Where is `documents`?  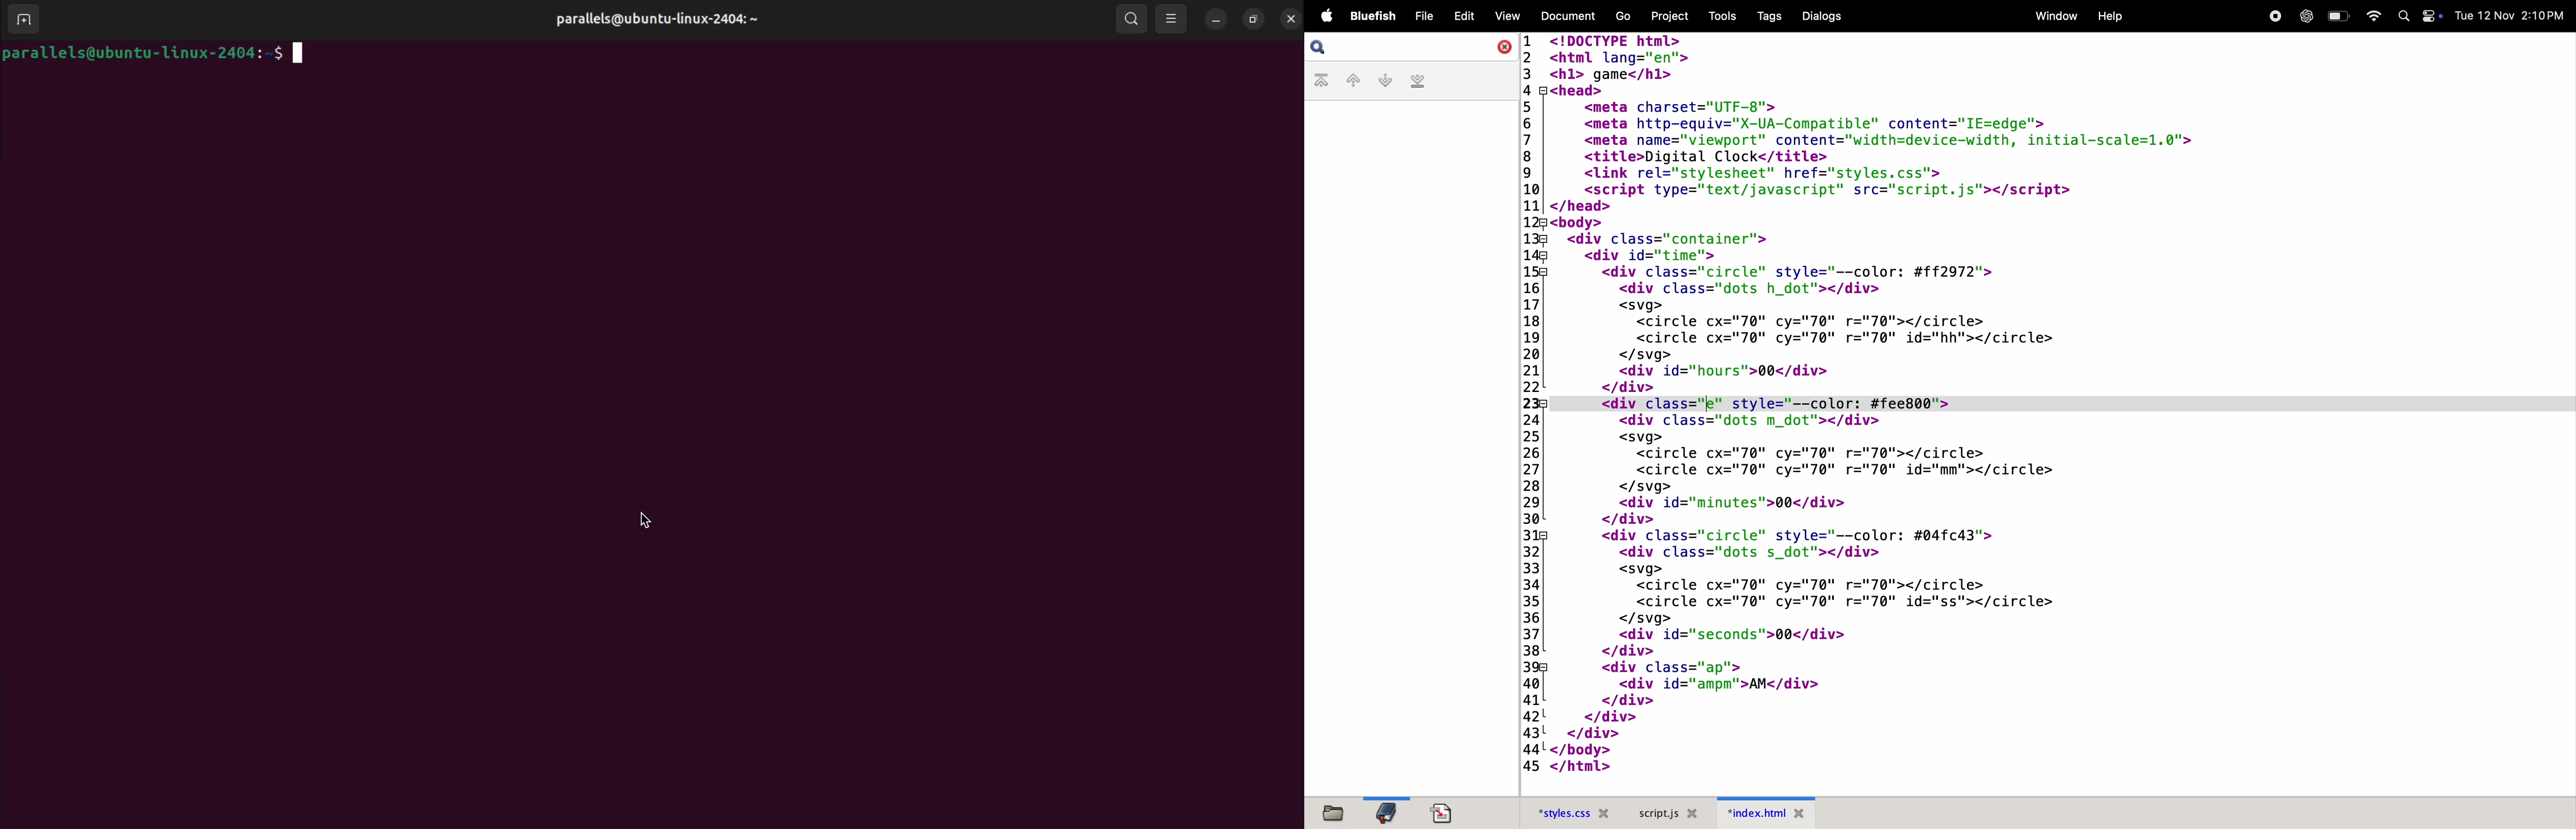 documents is located at coordinates (1440, 813).